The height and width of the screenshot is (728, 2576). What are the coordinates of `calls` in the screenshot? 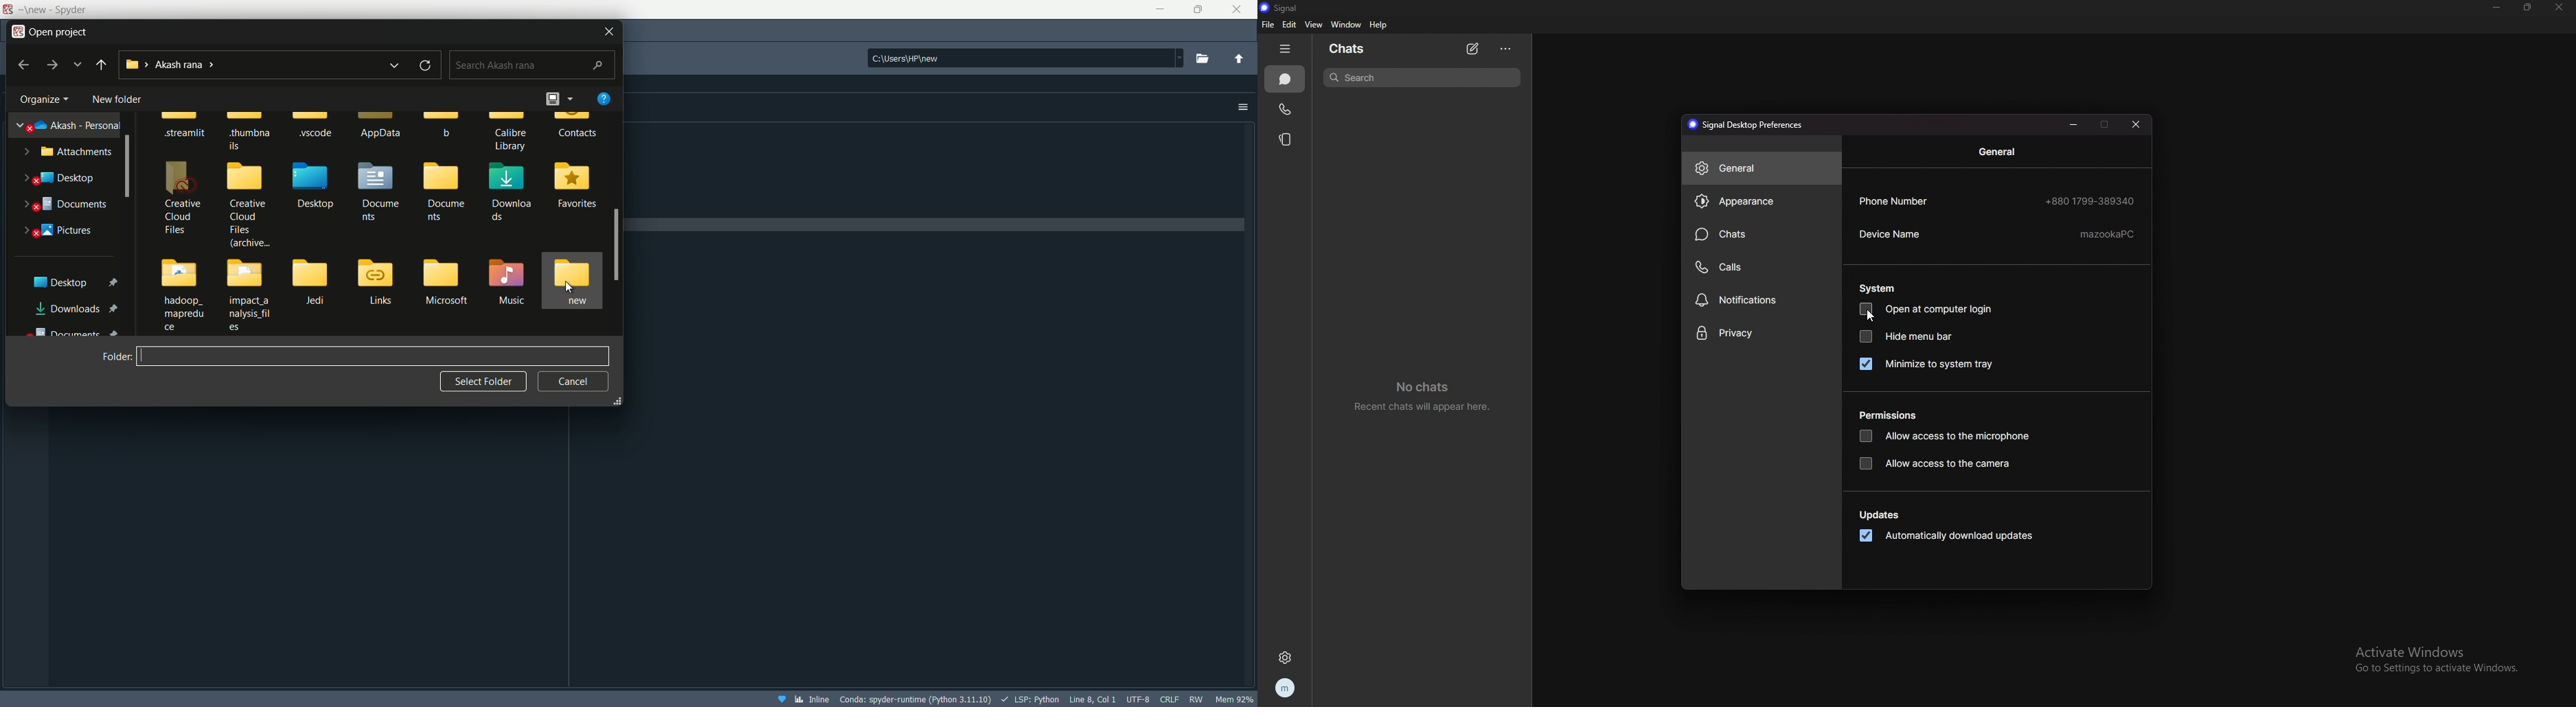 It's located at (1763, 266).